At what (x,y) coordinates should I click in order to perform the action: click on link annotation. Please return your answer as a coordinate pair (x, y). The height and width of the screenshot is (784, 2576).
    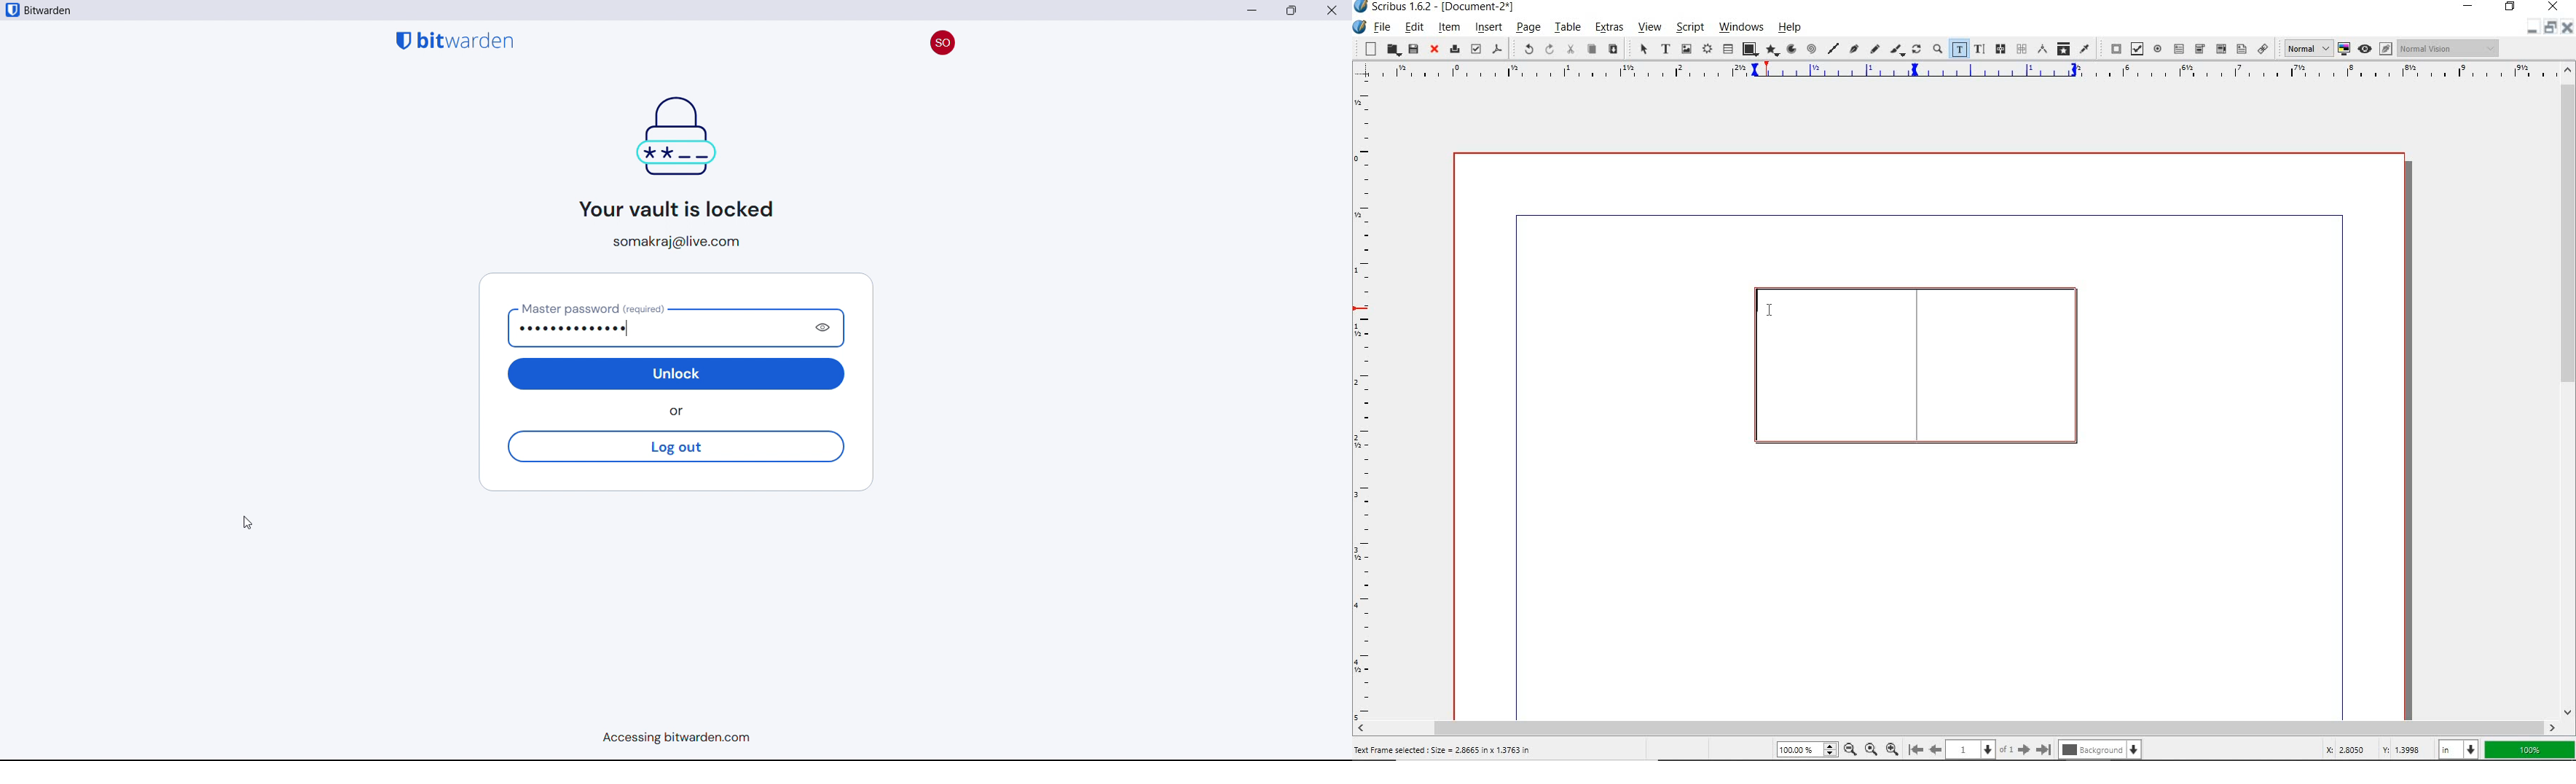
    Looking at the image, I should click on (2261, 48).